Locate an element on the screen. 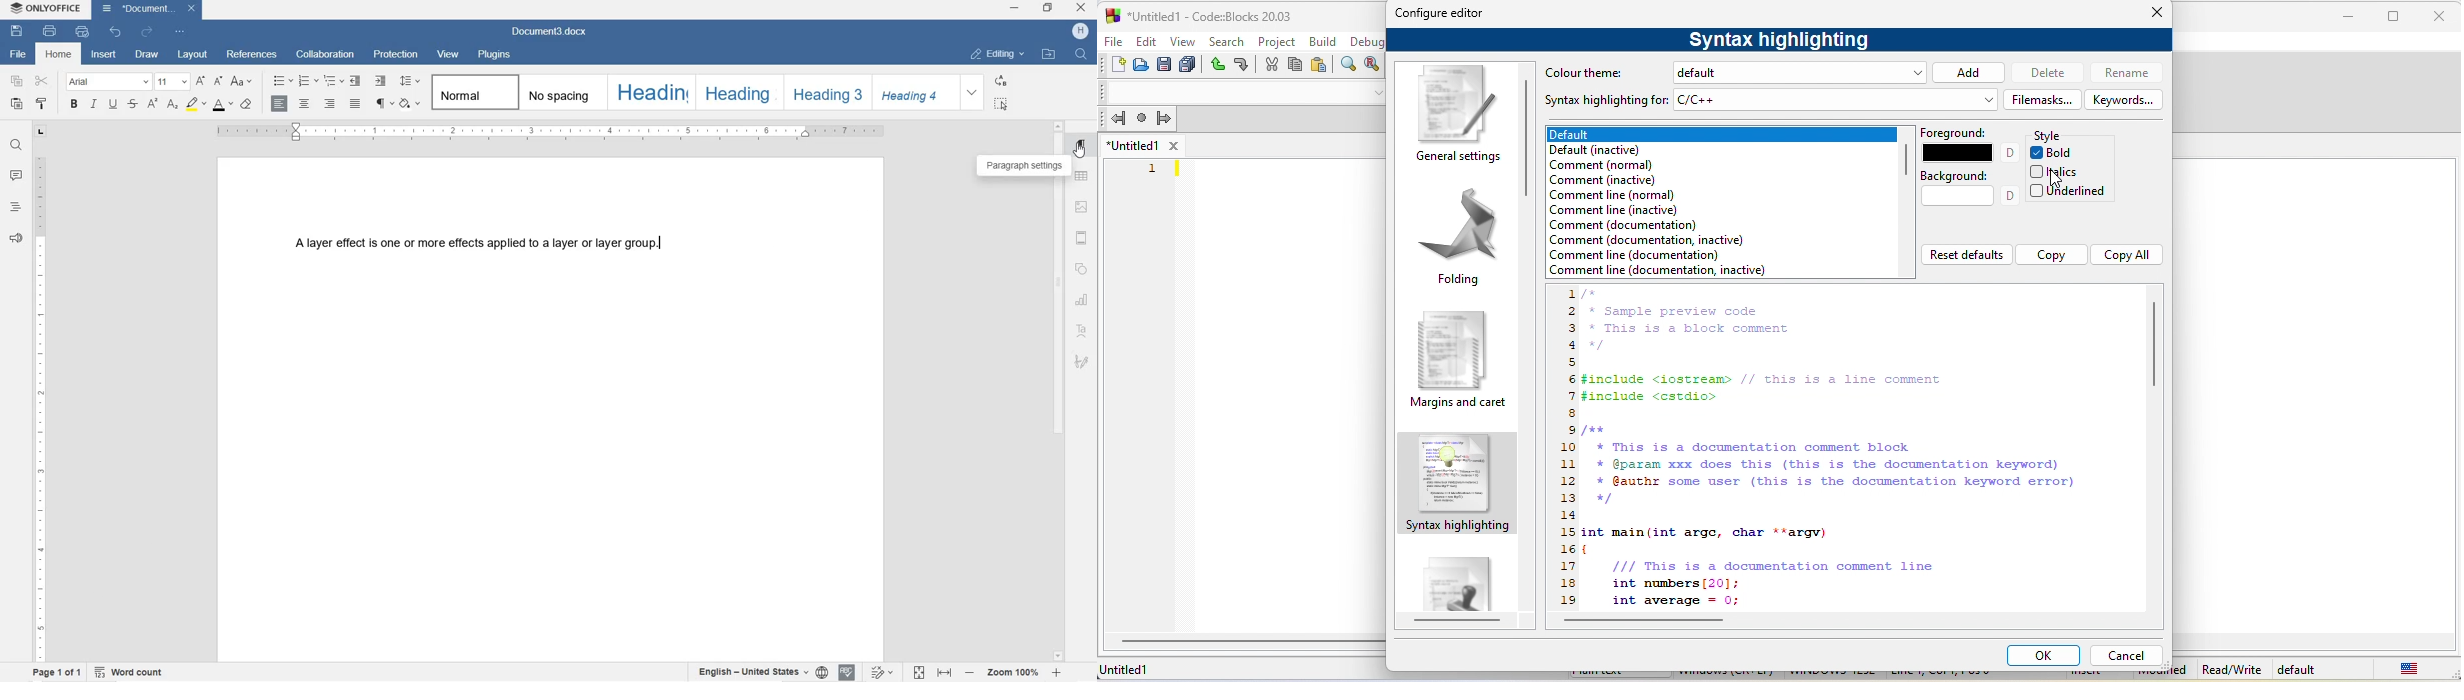 The height and width of the screenshot is (700, 2464). project is located at coordinates (1276, 42).